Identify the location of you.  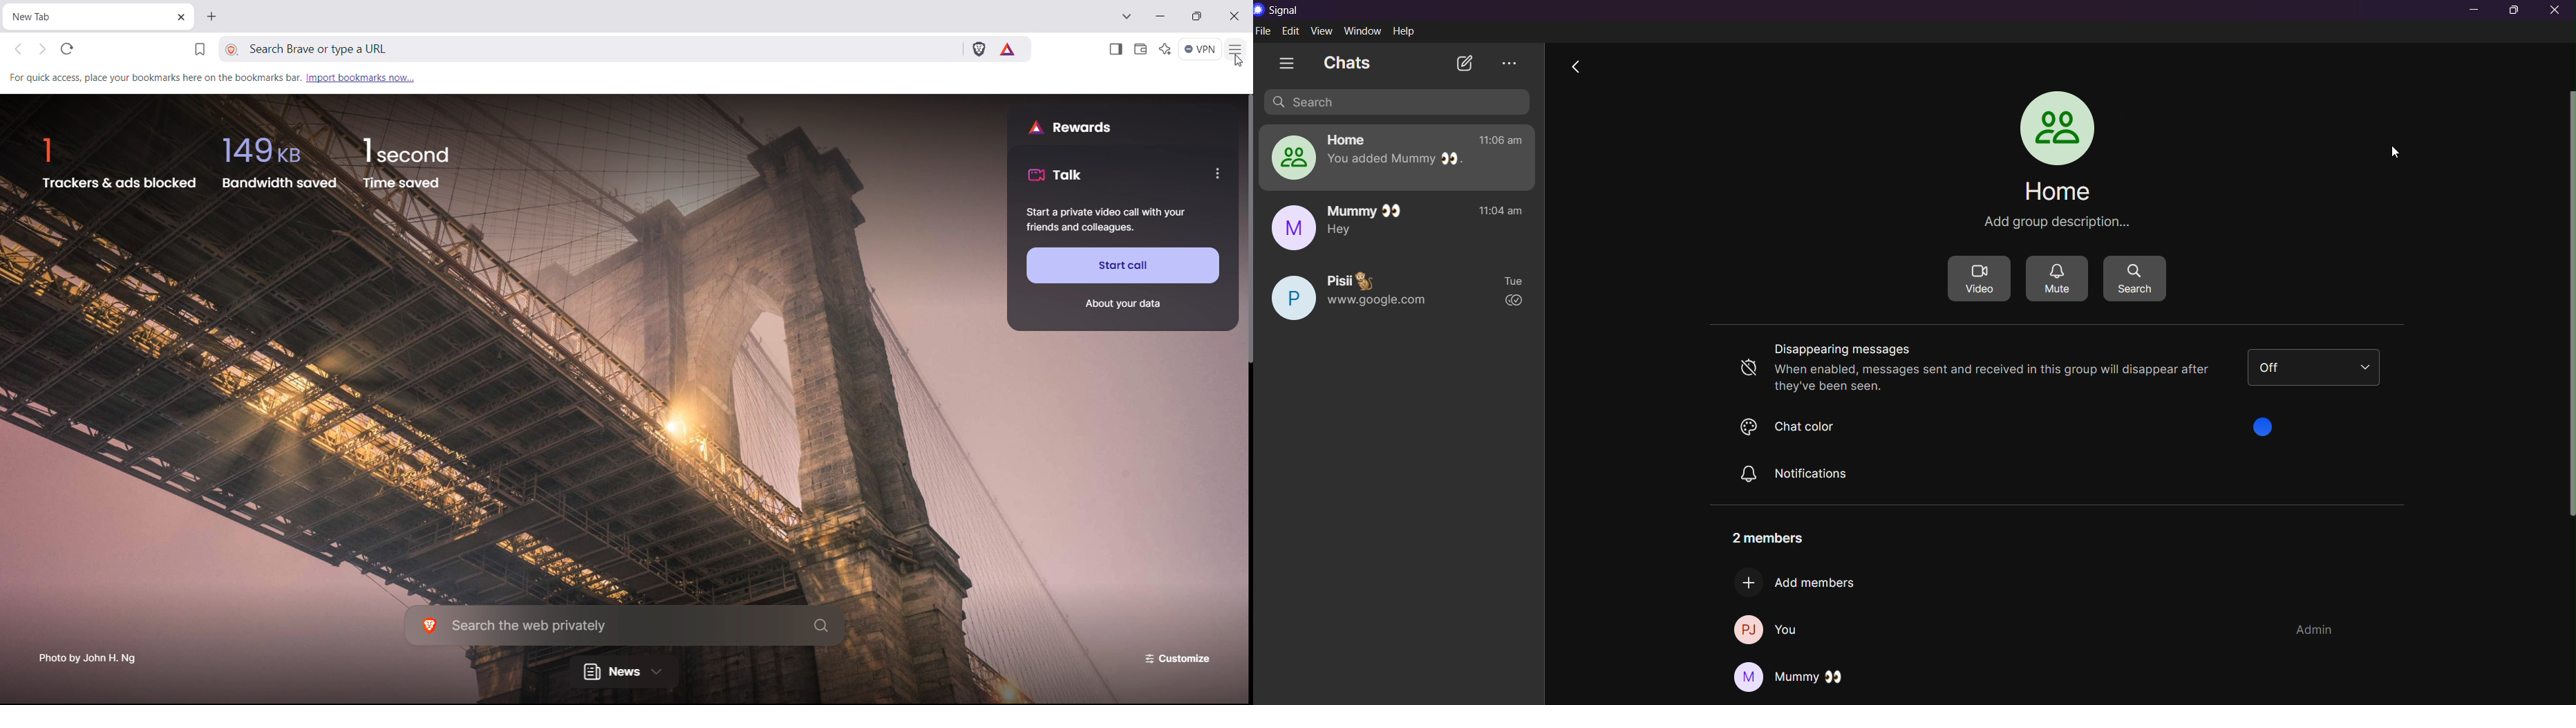
(1796, 628).